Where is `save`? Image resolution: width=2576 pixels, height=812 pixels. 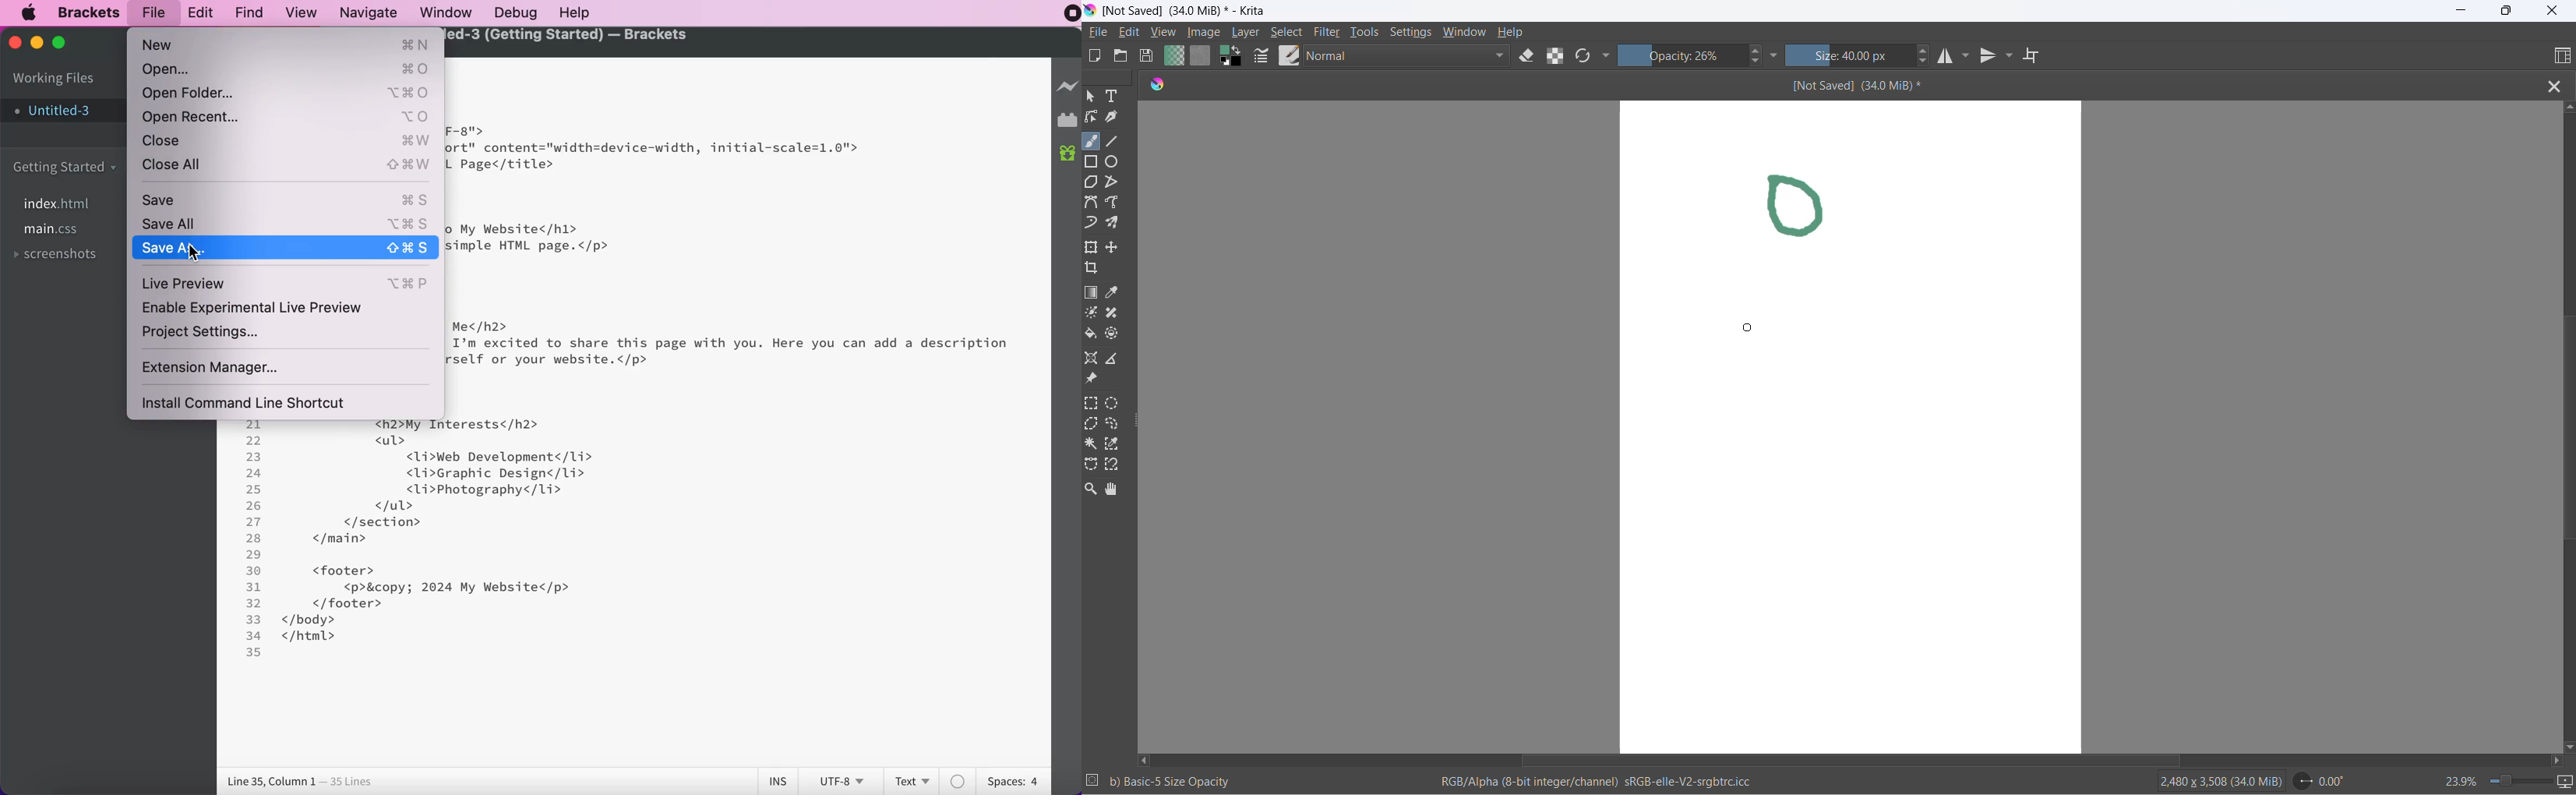
save is located at coordinates (288, 200).